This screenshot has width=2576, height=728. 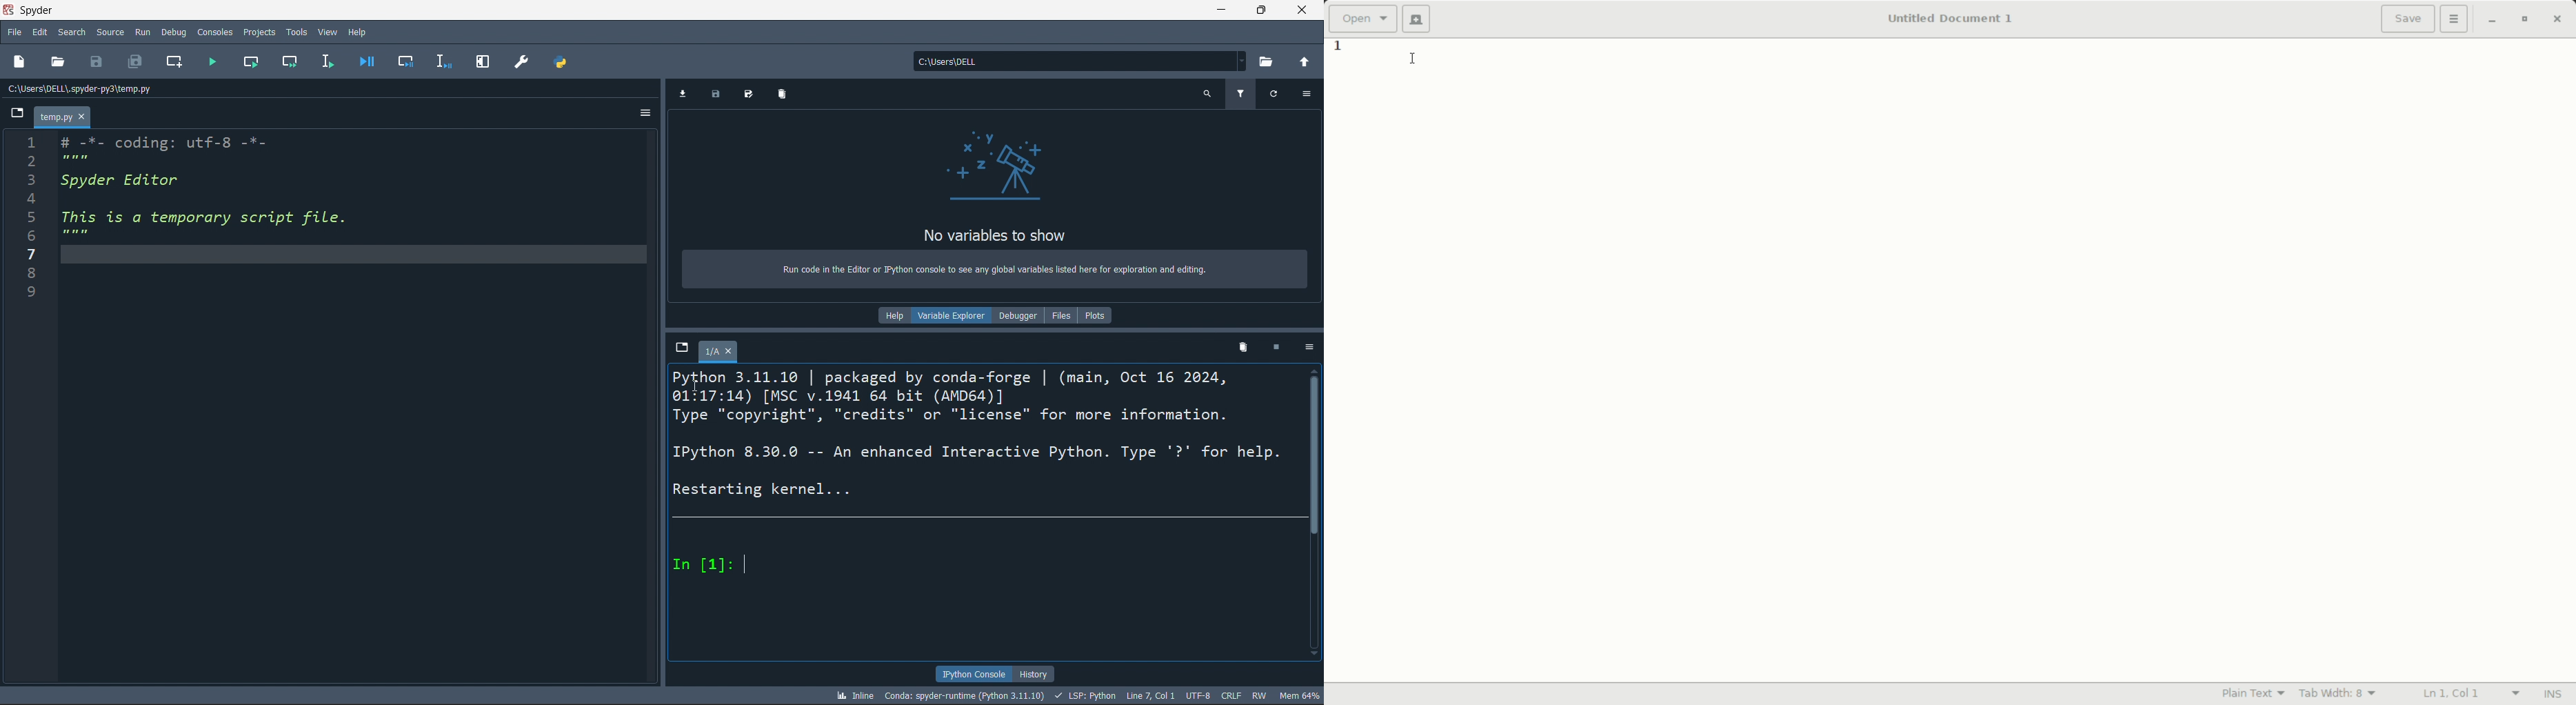 I want to click on close app, so click(x=2562, y=20).